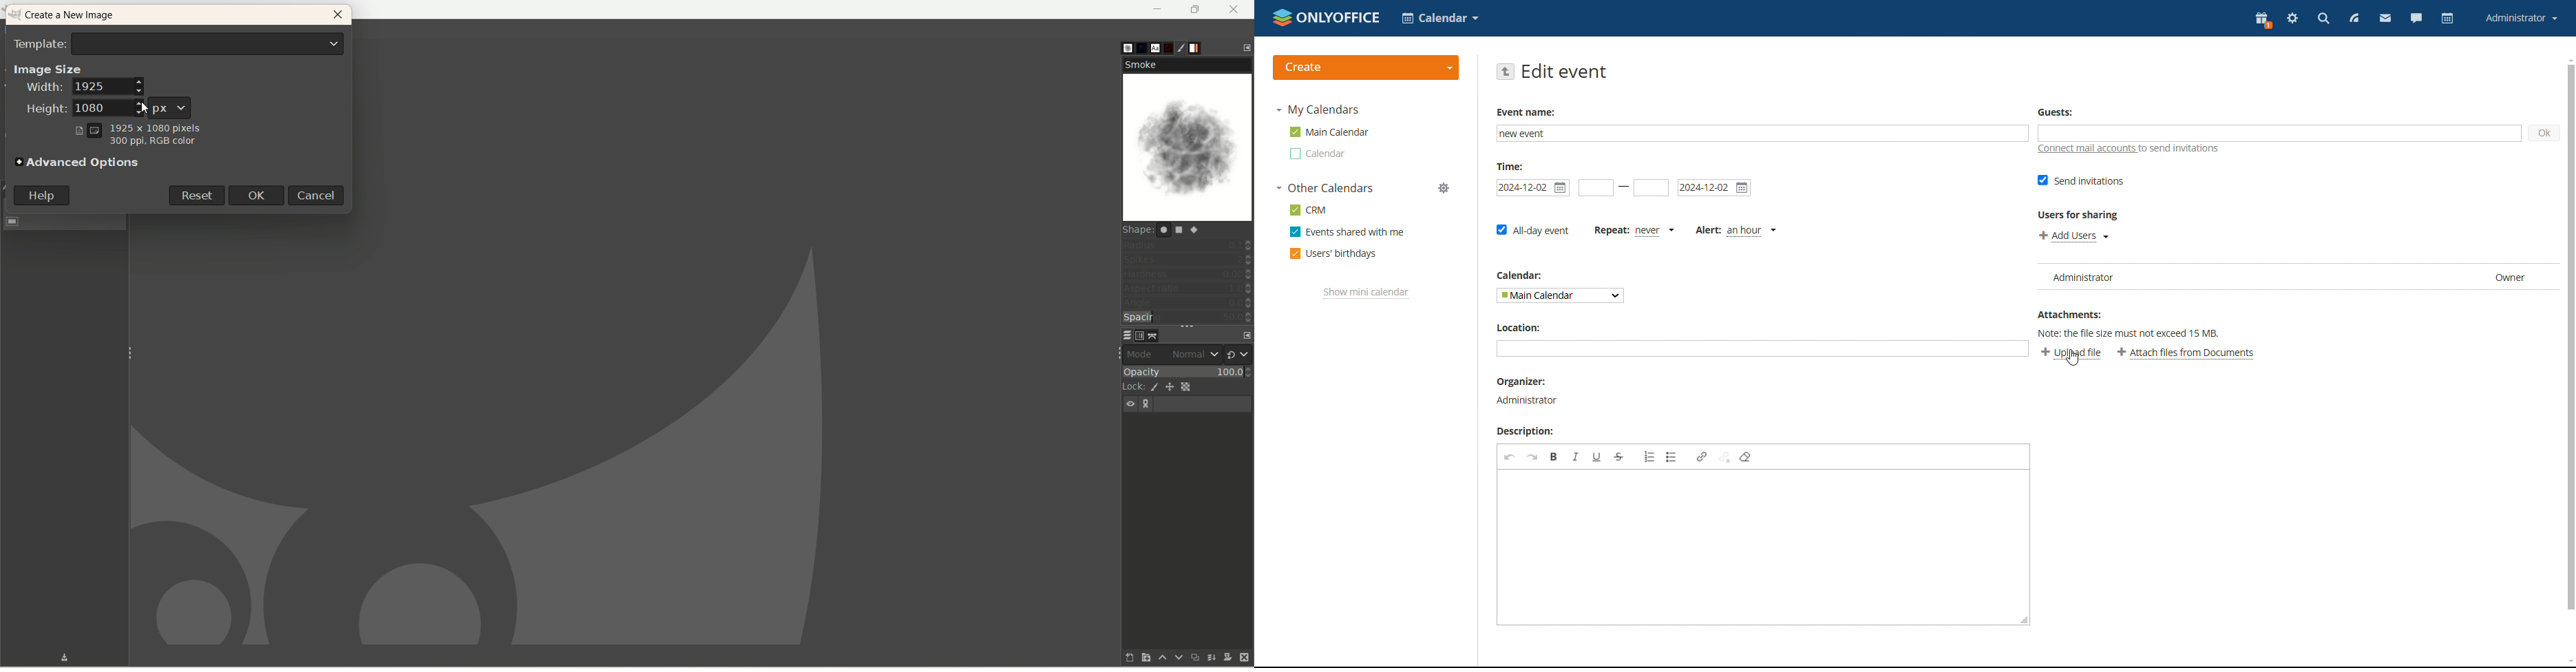  What do you see at coordinates (1245, 658) in the screenshot?
I see `delete this layer` at bounding box center [1245, 658].